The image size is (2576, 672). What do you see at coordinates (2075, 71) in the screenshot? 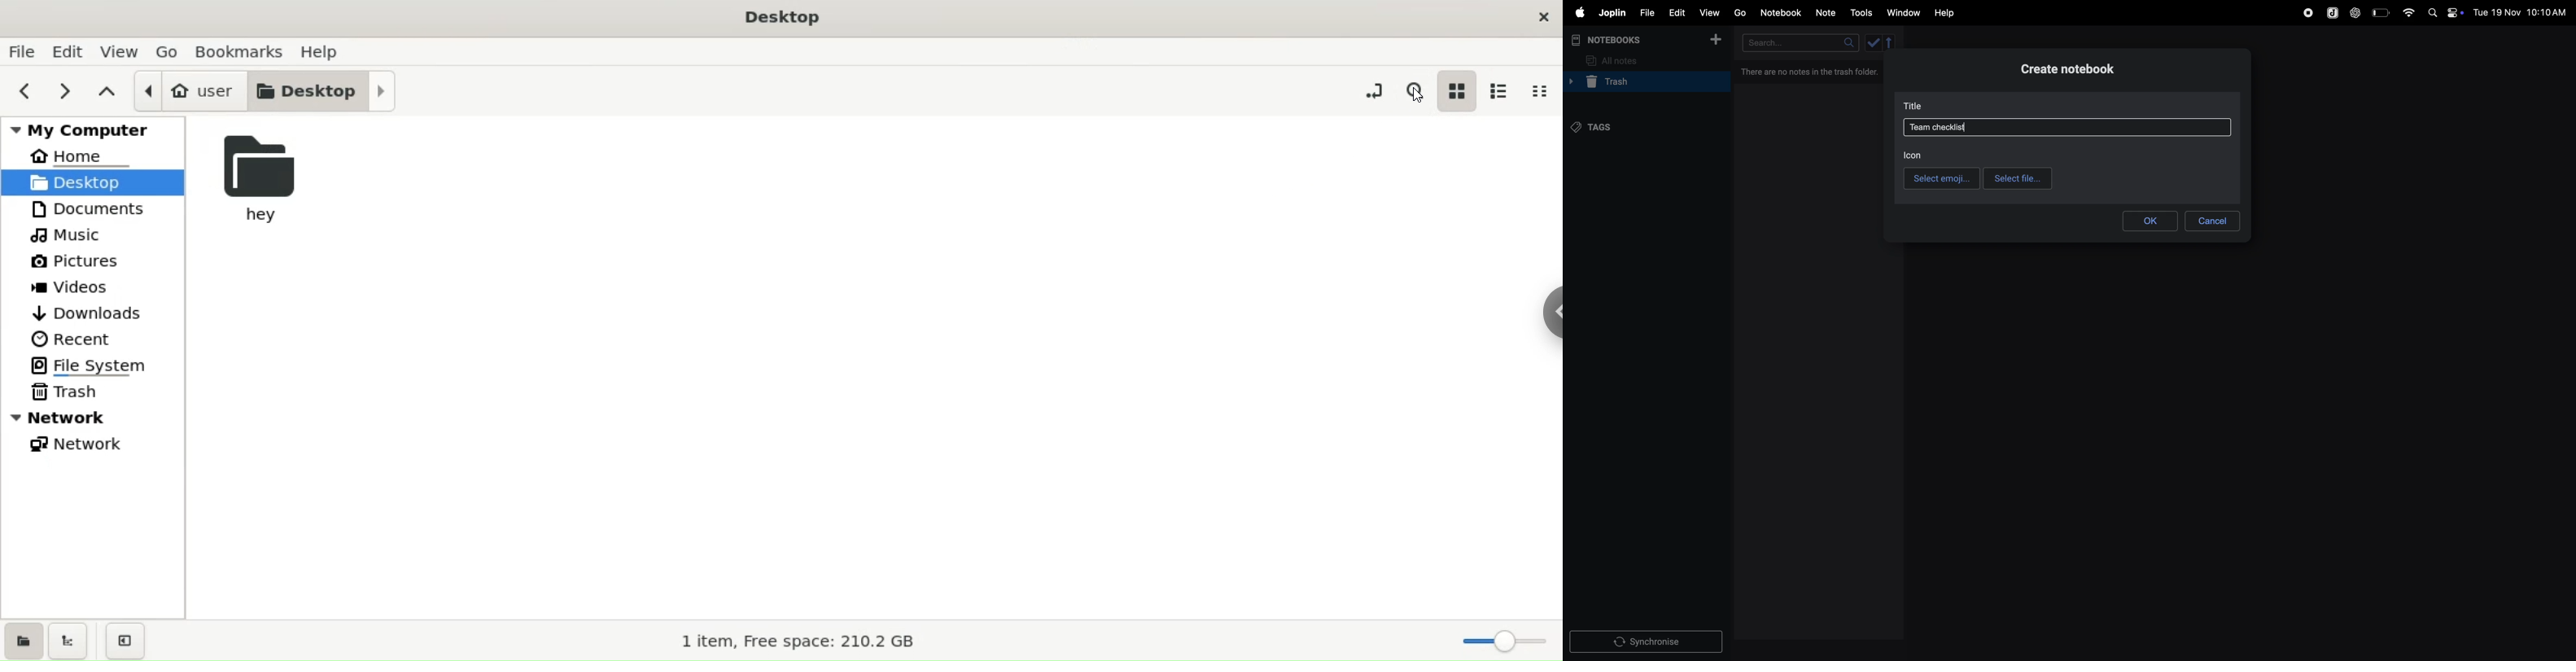
I see `create notebook` at bounding box center [2075, 71].